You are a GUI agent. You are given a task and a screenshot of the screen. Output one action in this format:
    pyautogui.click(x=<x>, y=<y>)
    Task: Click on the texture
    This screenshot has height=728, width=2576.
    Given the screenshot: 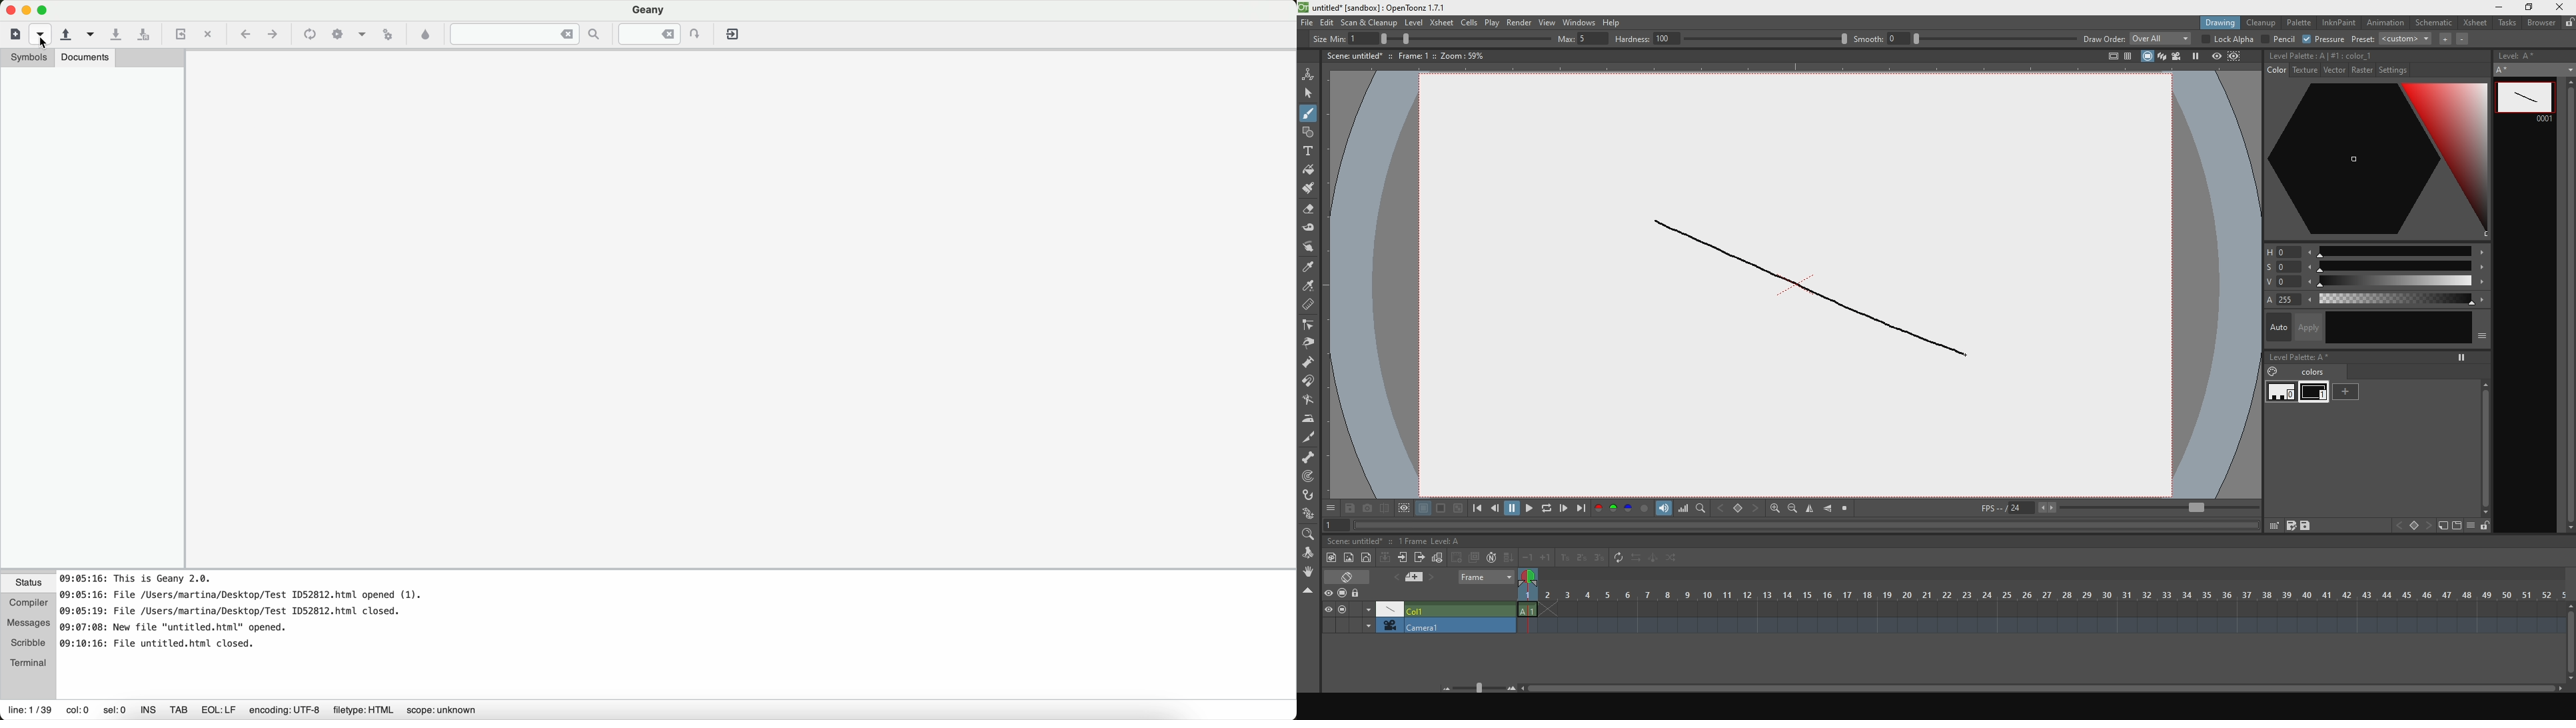 What is the action you would take?
    pyautogui.click(x=2304, y=69)
    